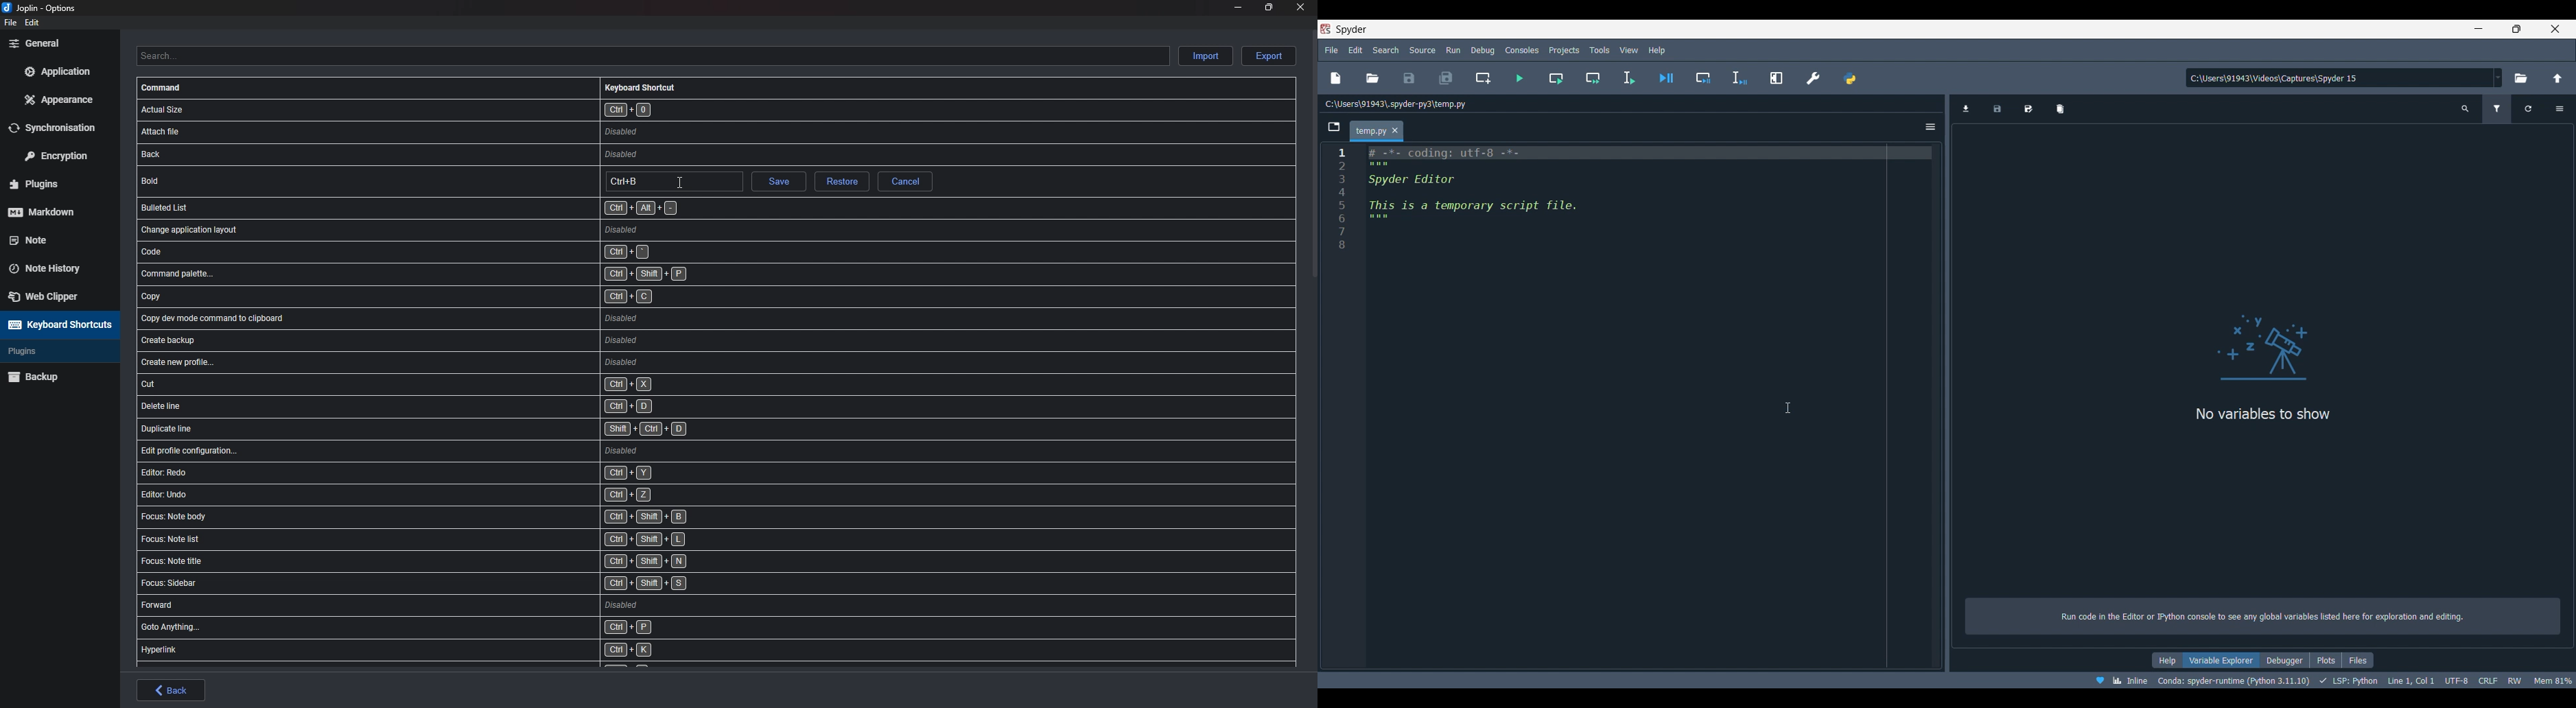 This screenshot has height=728, width=2576. Describe the element at coordinates (2517, 29) in the screenshot. I see `Show in smaller tab` at that location.